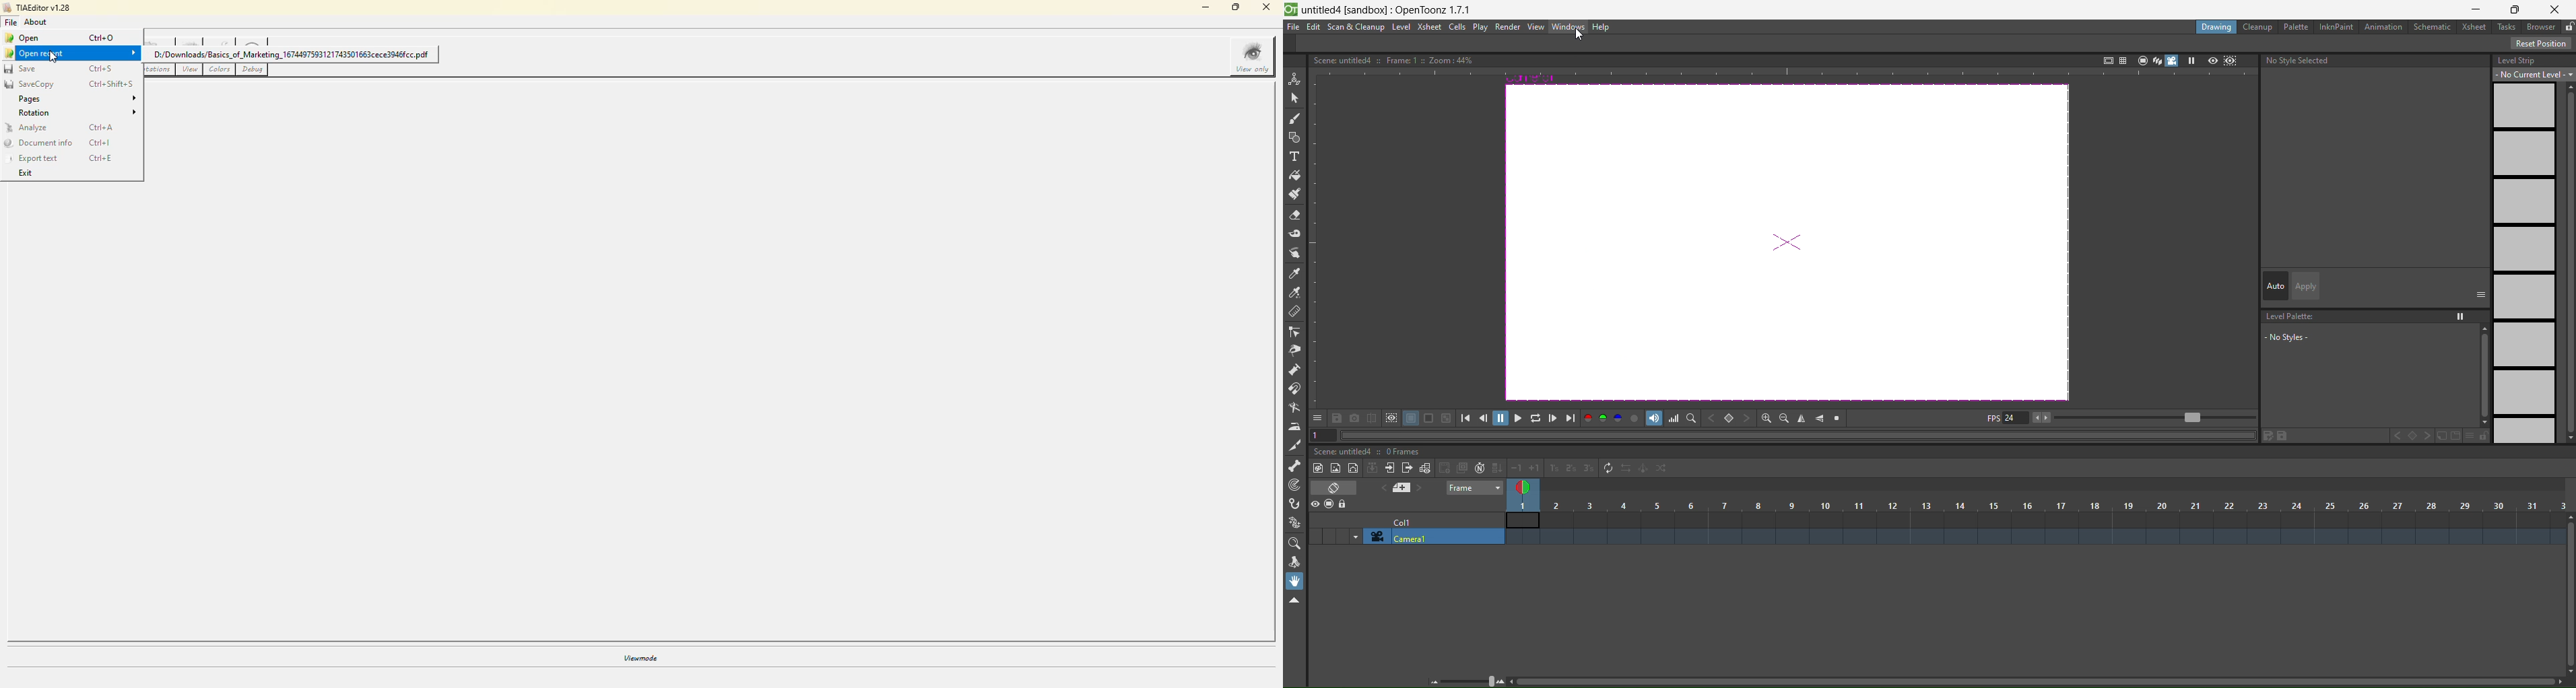  I want to click on auto, so click(2276, 287).